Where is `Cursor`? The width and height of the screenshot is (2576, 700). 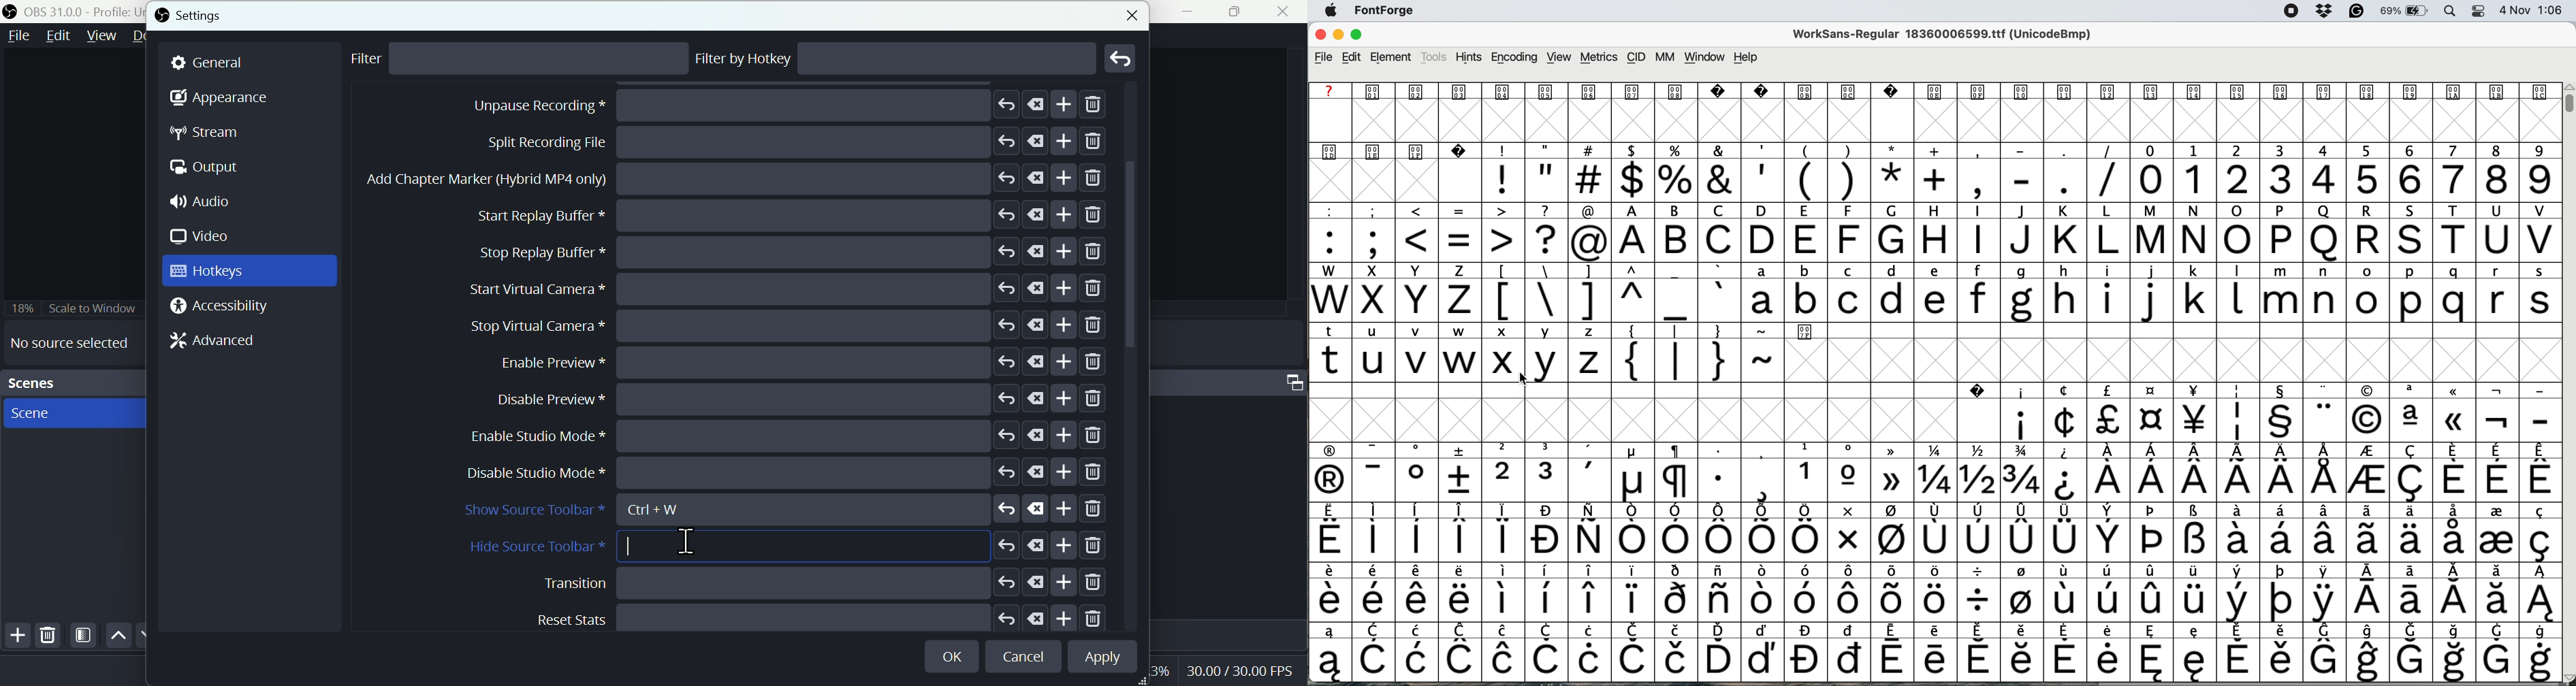
Cursor is located at coordinates (687, 541).